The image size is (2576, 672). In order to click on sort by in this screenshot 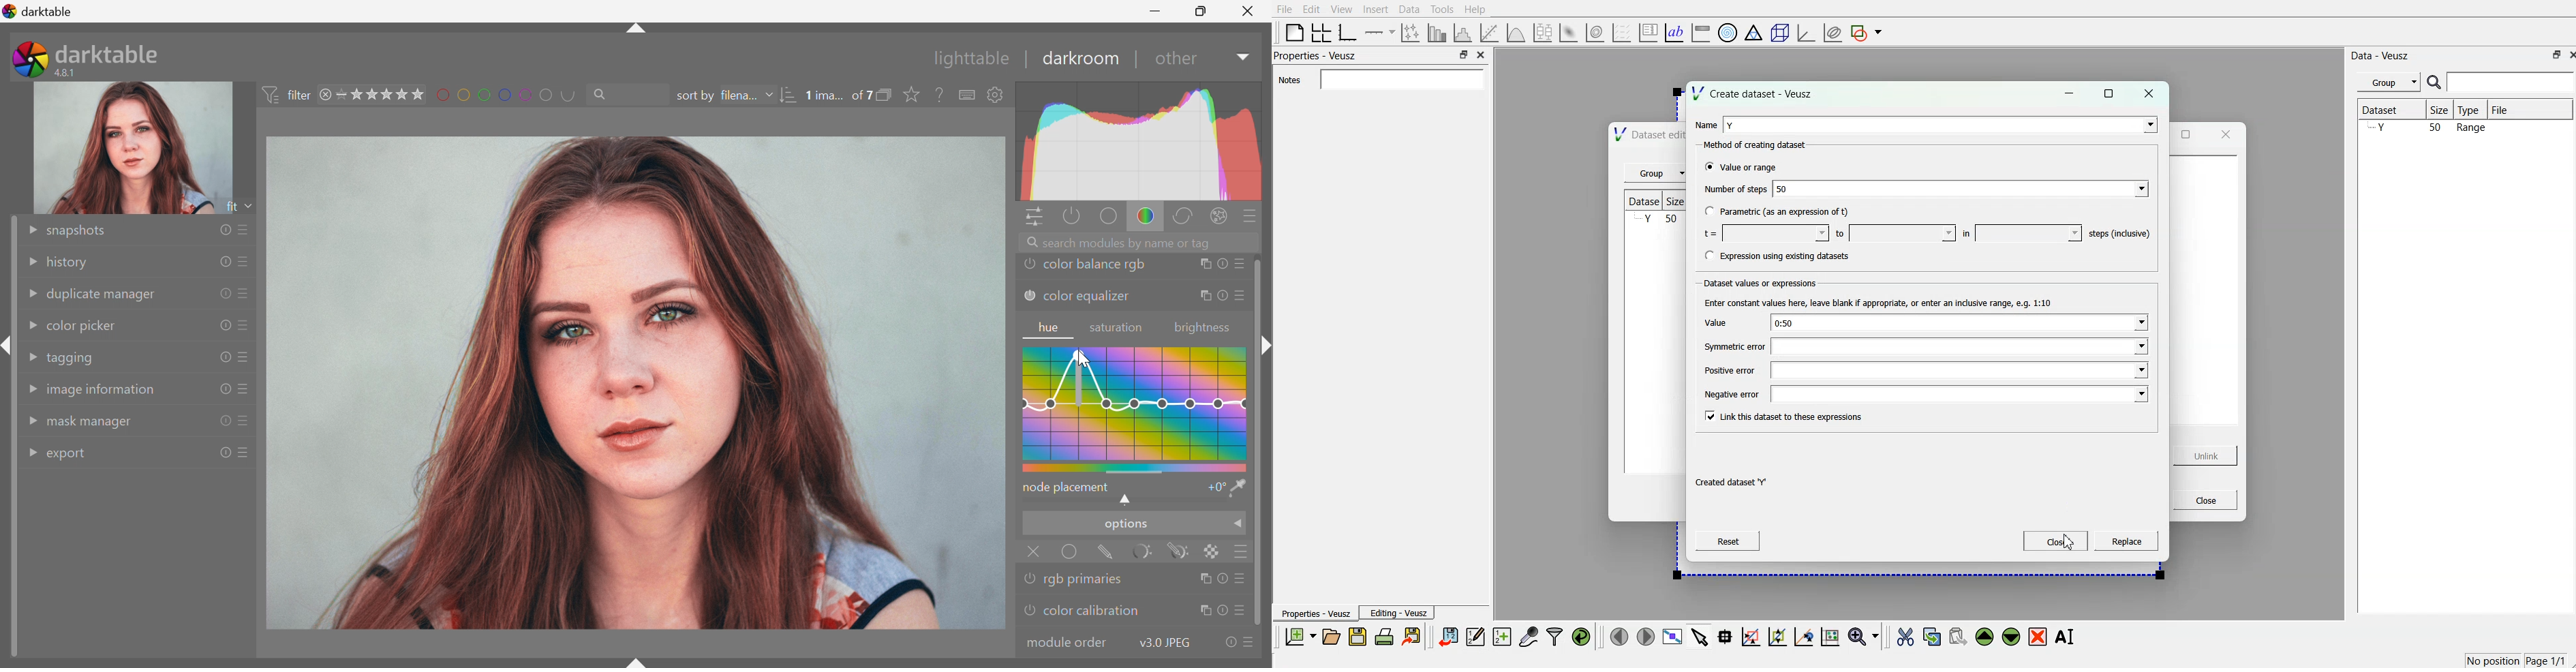, I will do `click(694, 96)`.